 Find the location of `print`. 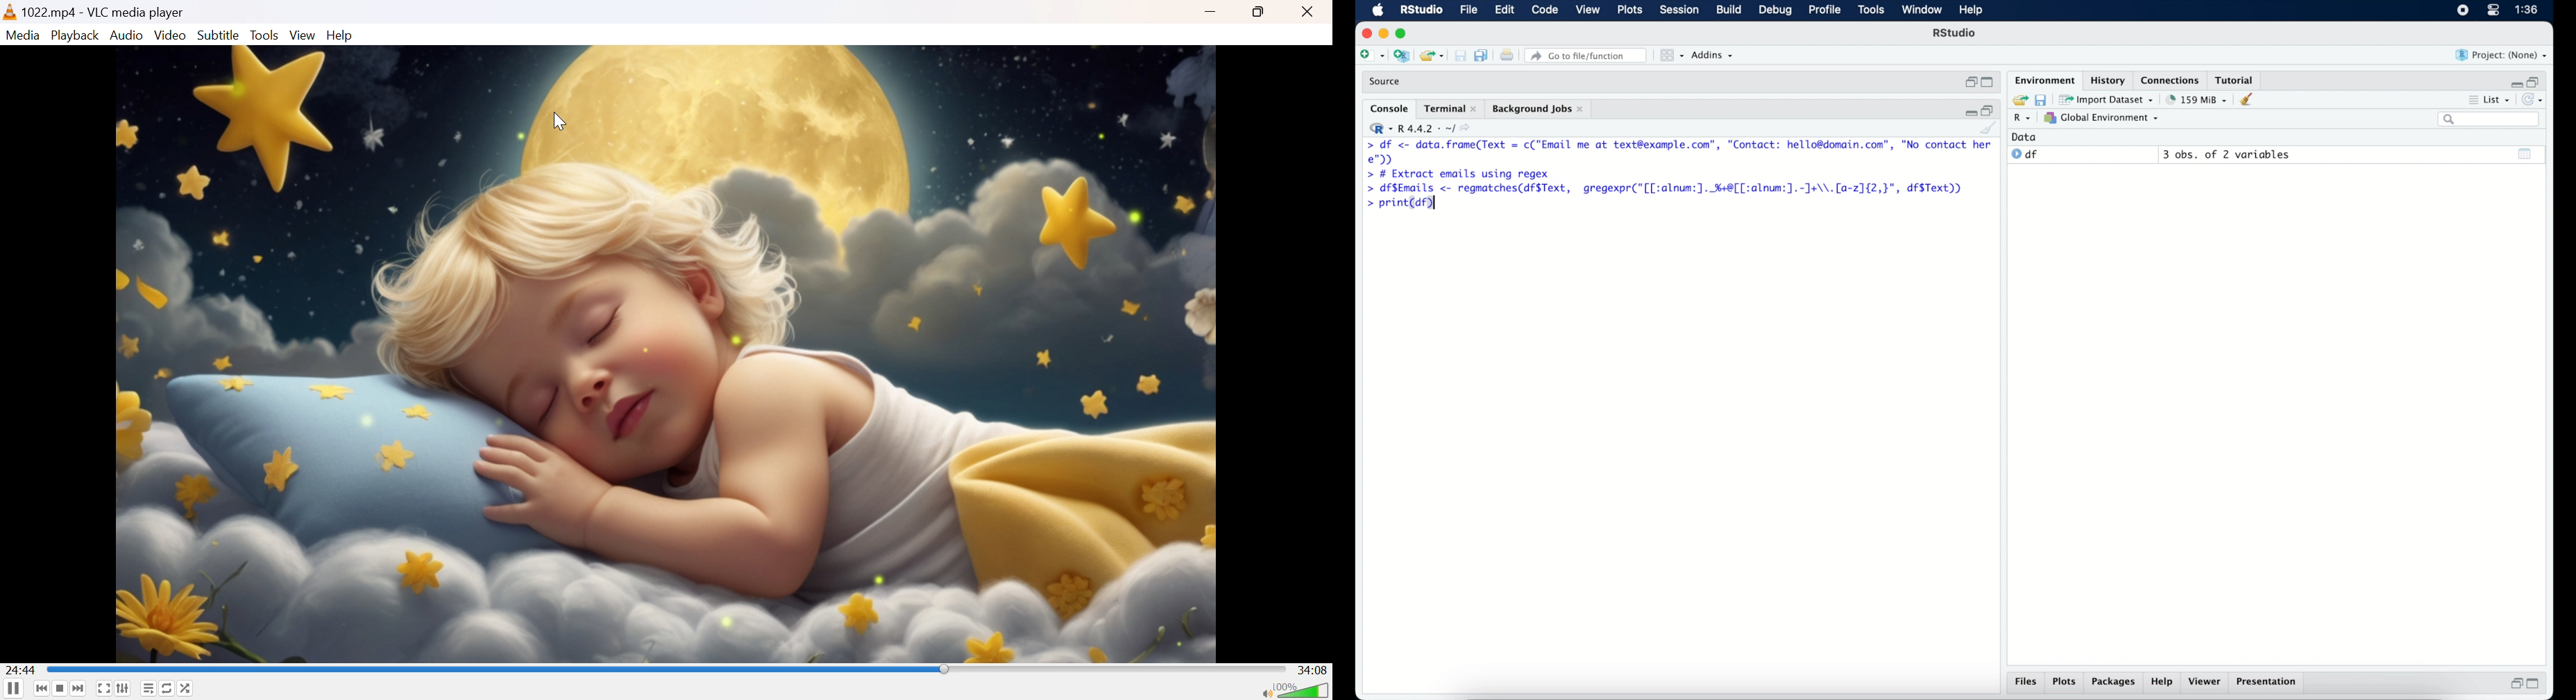

print is located at coordinates (1460, 55).